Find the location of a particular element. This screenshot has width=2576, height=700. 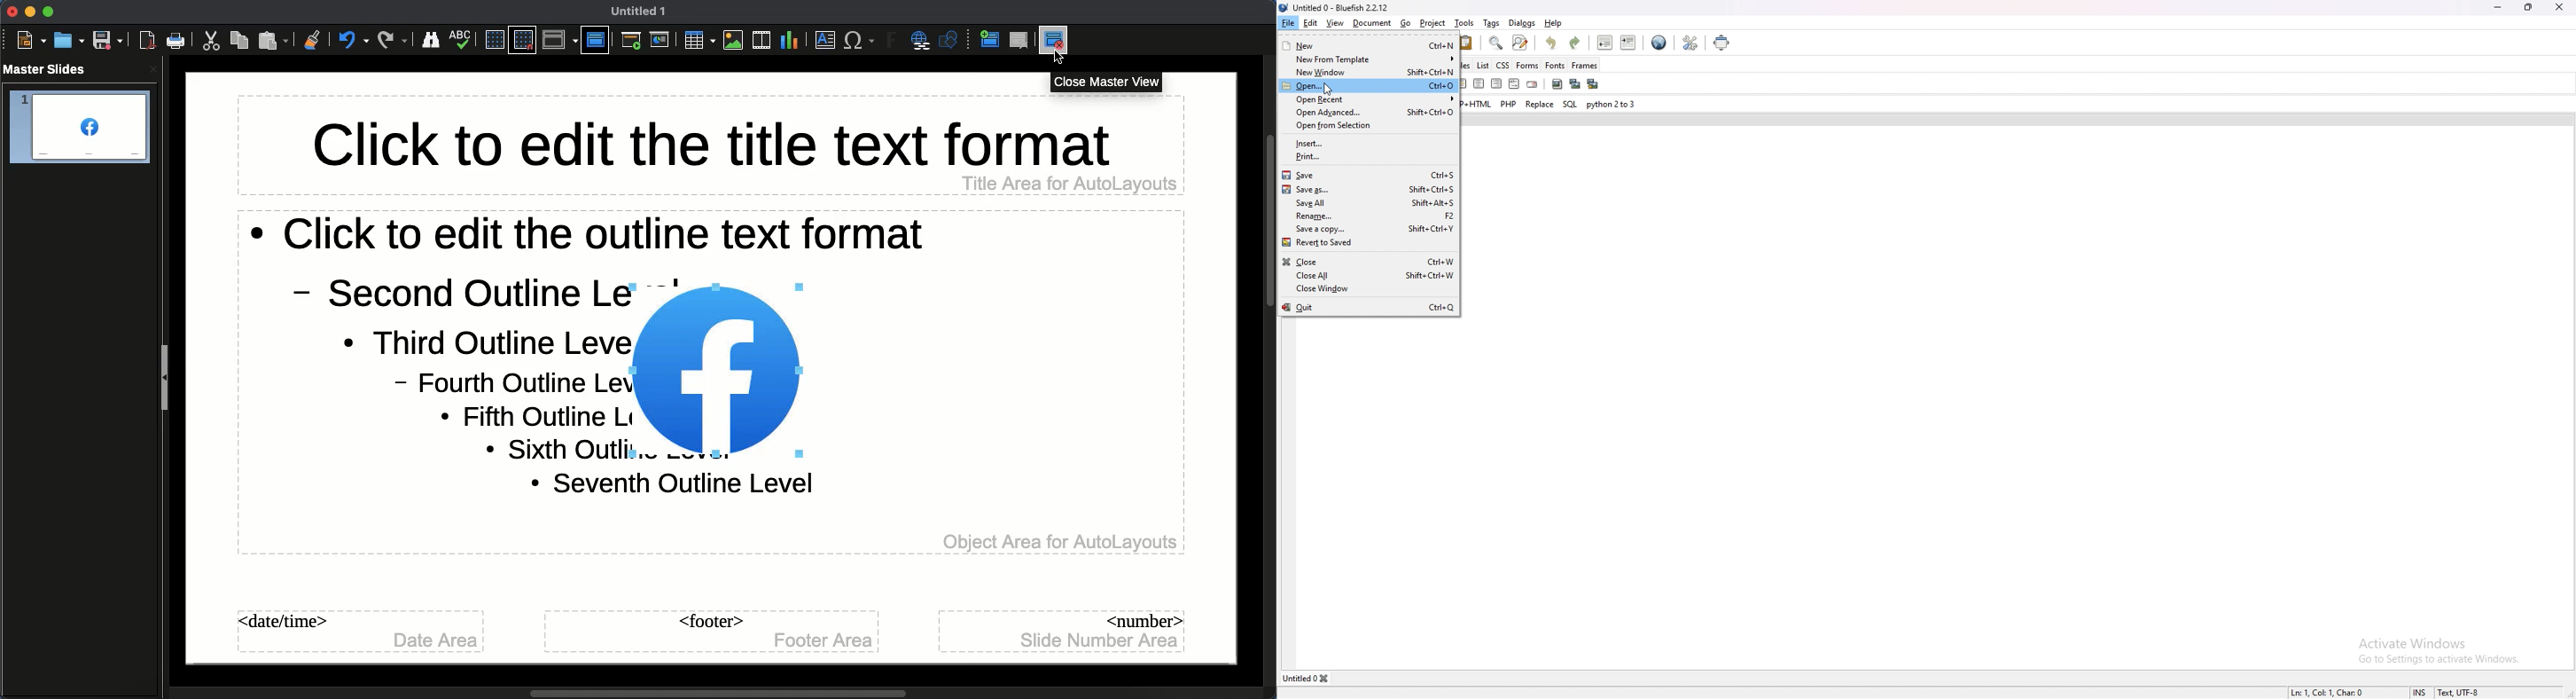

insert thumbnail is located at coordinates (1575, 84).